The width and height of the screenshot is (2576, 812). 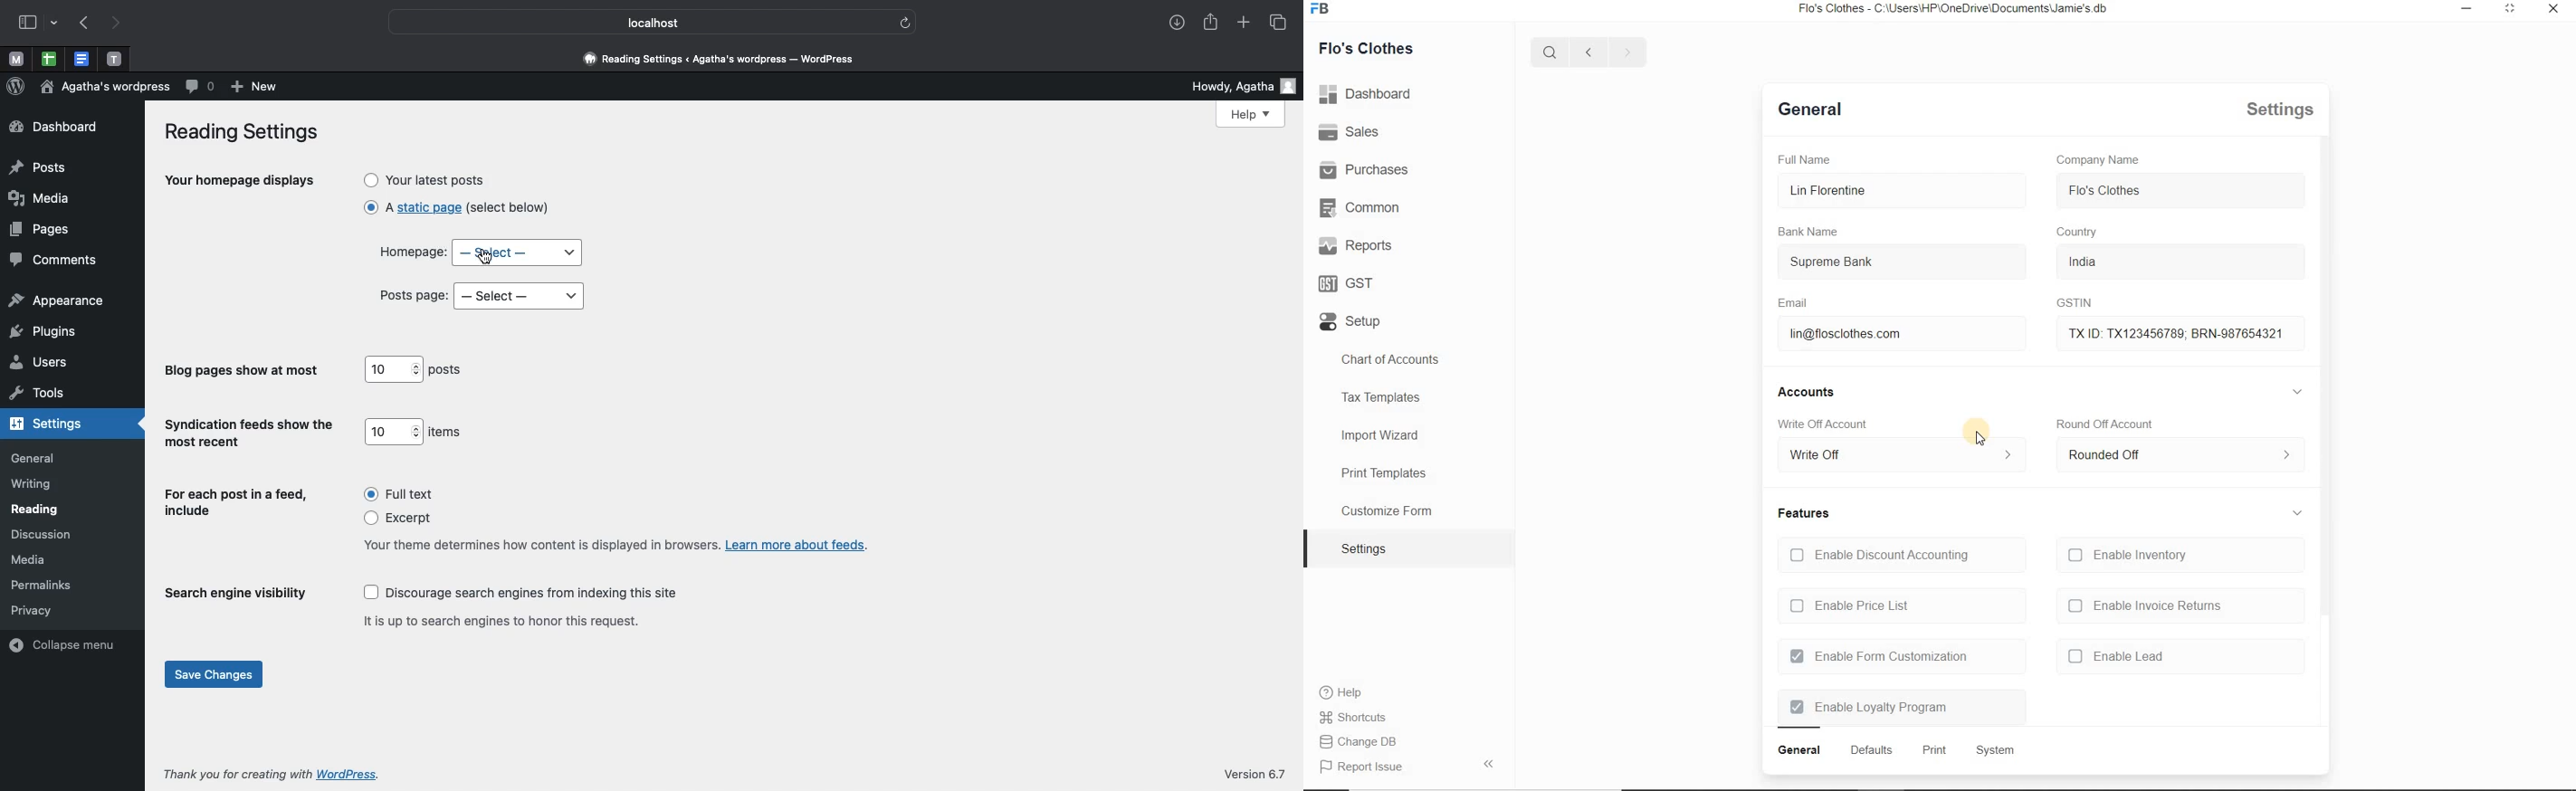 I want to click on Enable Form Customization, so click(x=1899, y=656).